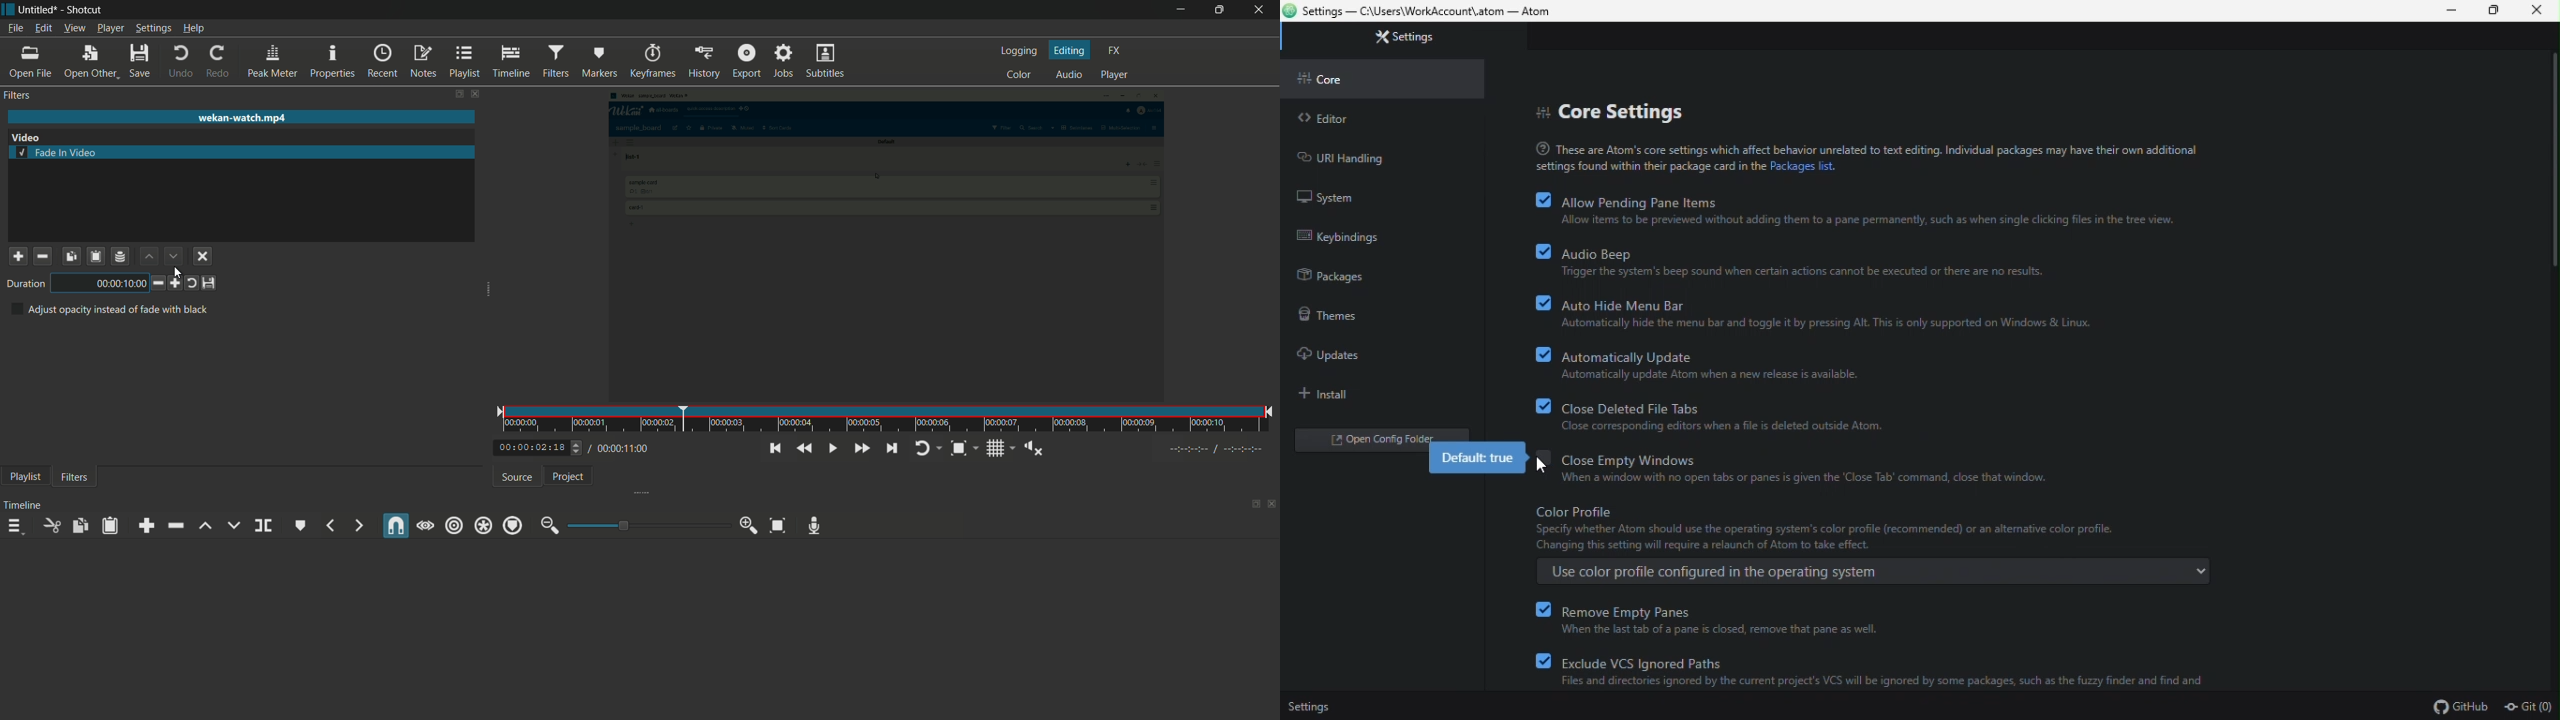  I want to click on imported file name, so click(241, 118).